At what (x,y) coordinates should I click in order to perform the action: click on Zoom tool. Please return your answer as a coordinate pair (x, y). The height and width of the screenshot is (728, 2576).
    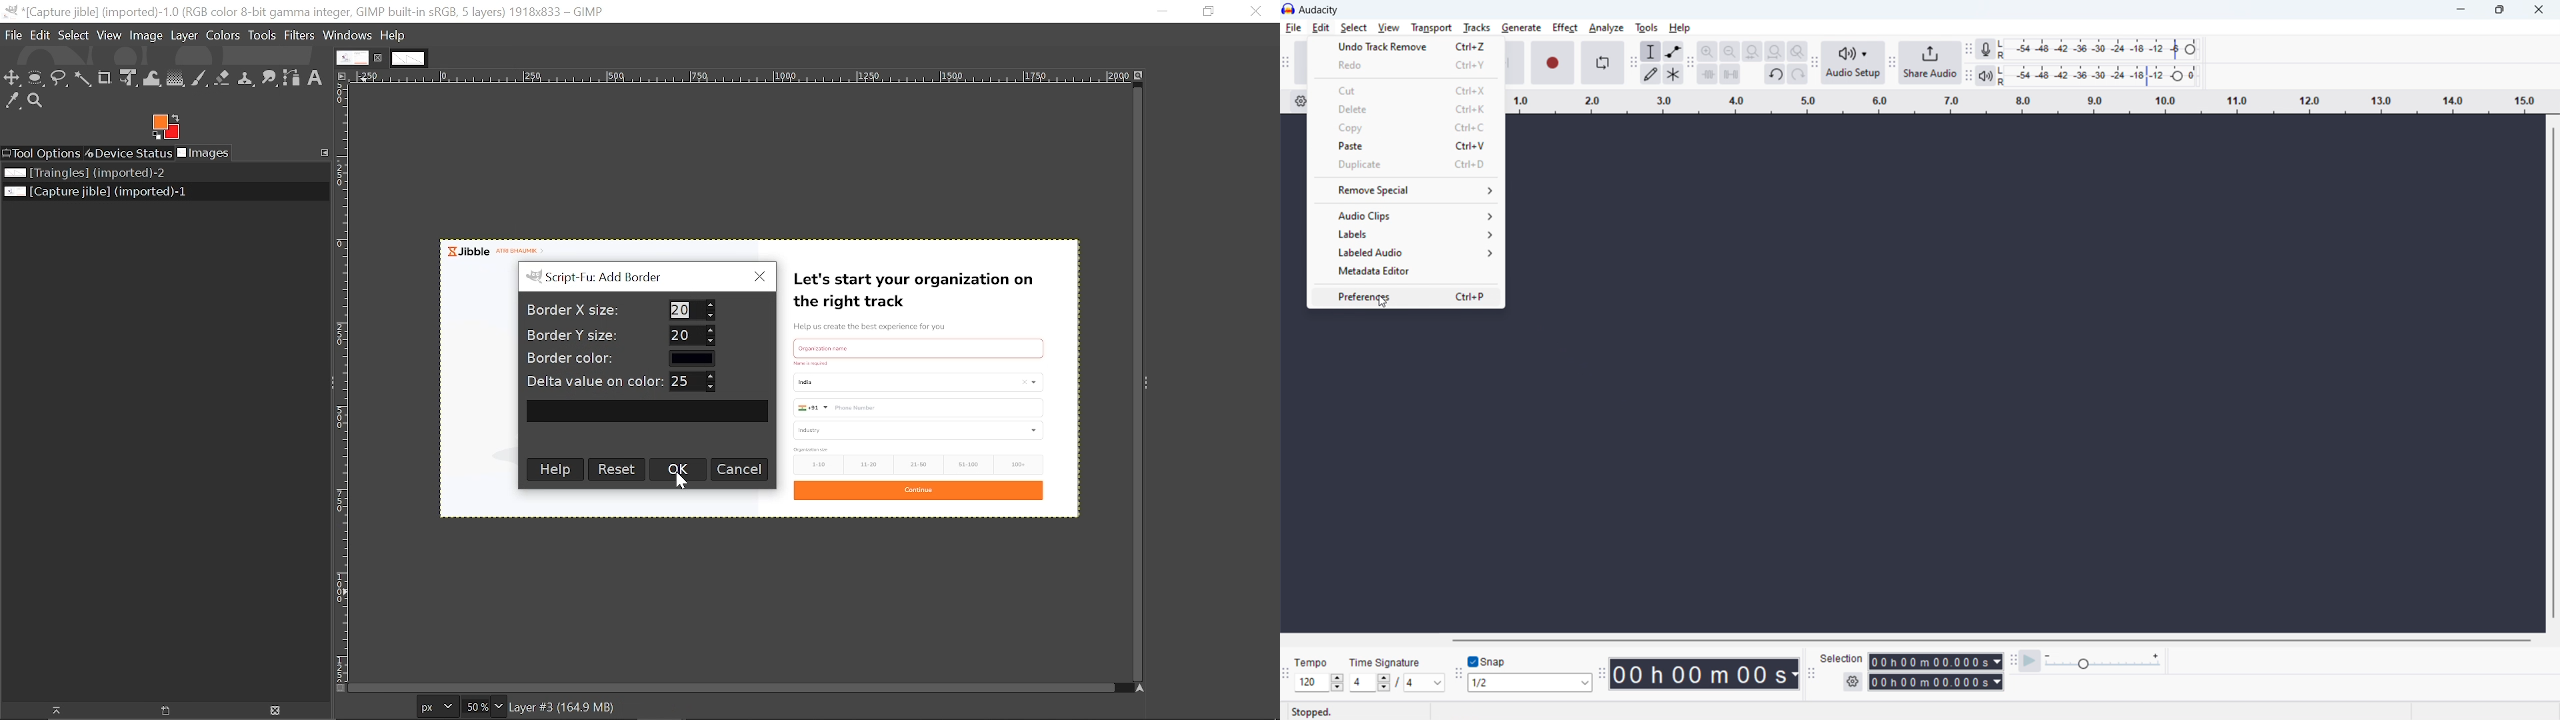
    Looking at the image, I should click on (37, 102).